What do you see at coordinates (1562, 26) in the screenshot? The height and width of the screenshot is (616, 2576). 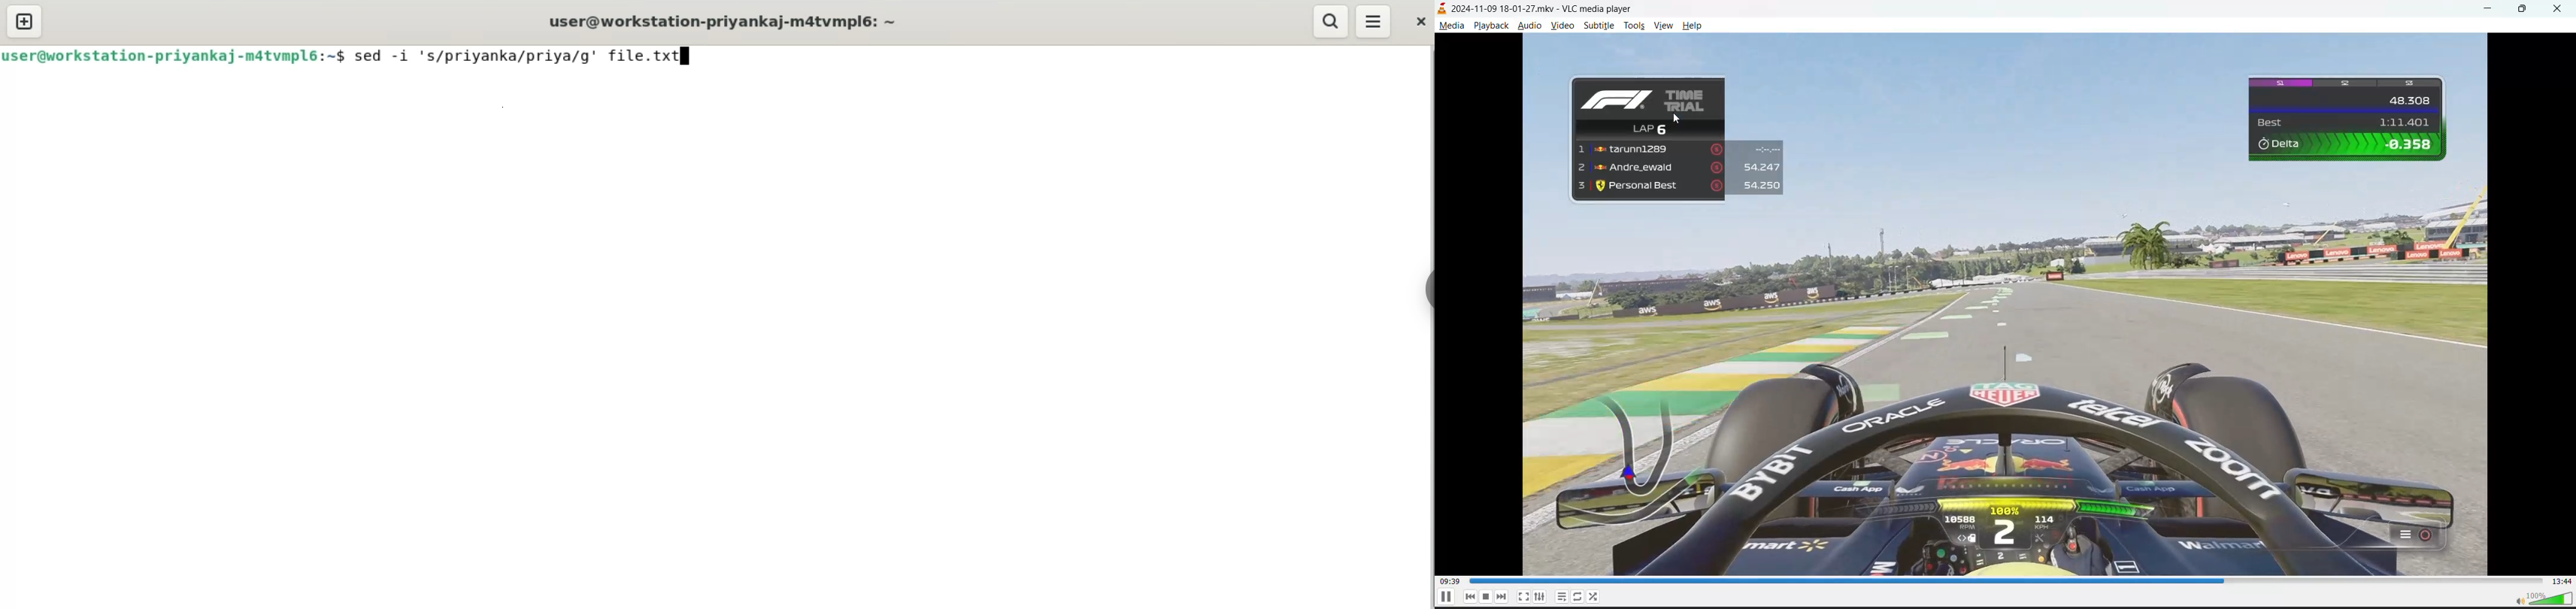 I see `video` at bounding box center [1562, 26].